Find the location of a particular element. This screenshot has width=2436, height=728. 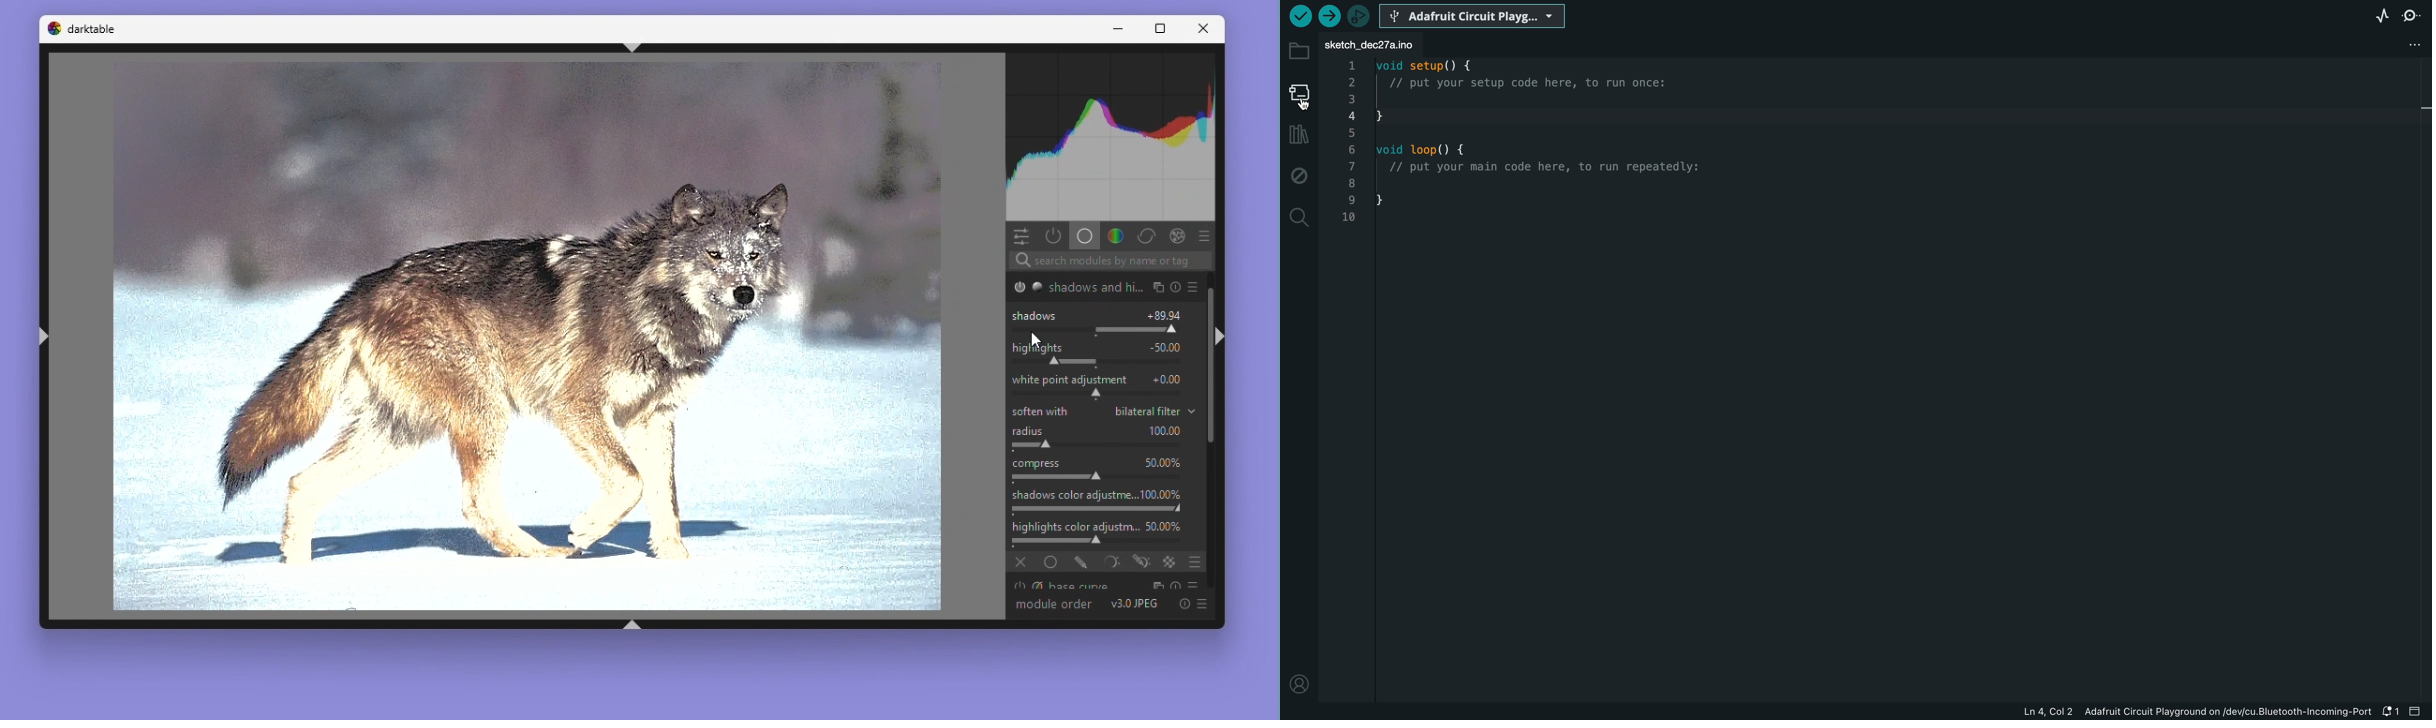

spatial extent is located at coordinates (1033, 445).